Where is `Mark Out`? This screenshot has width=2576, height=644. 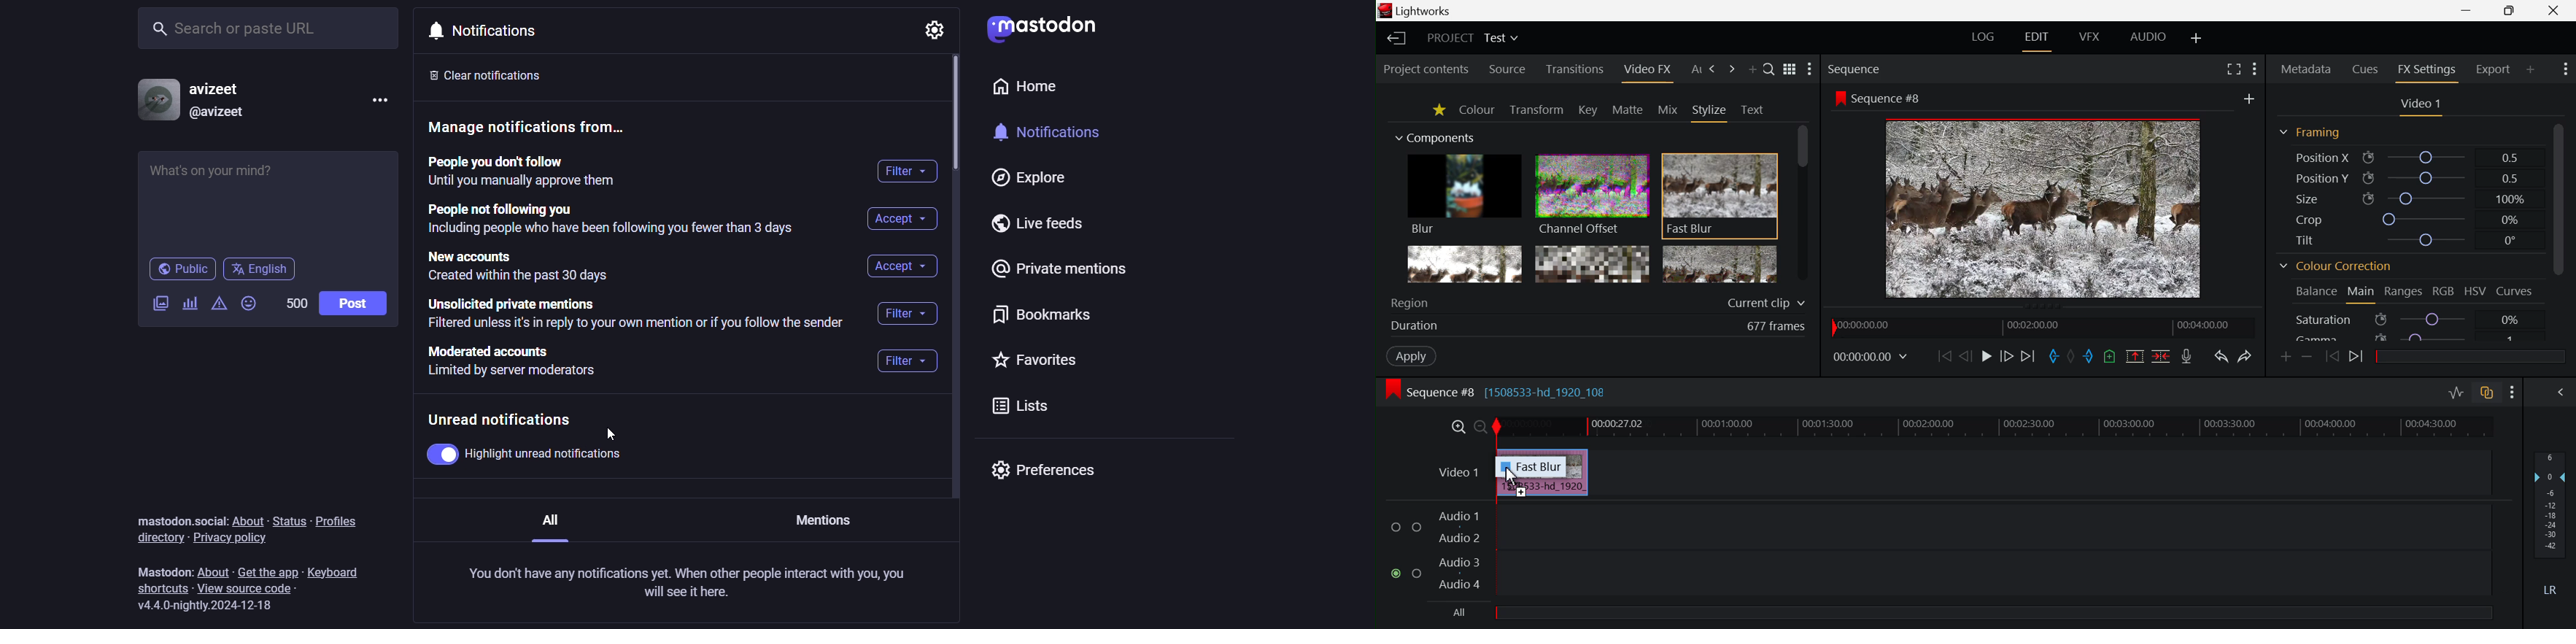 Mark Out is located at coordinates (2087, 358).